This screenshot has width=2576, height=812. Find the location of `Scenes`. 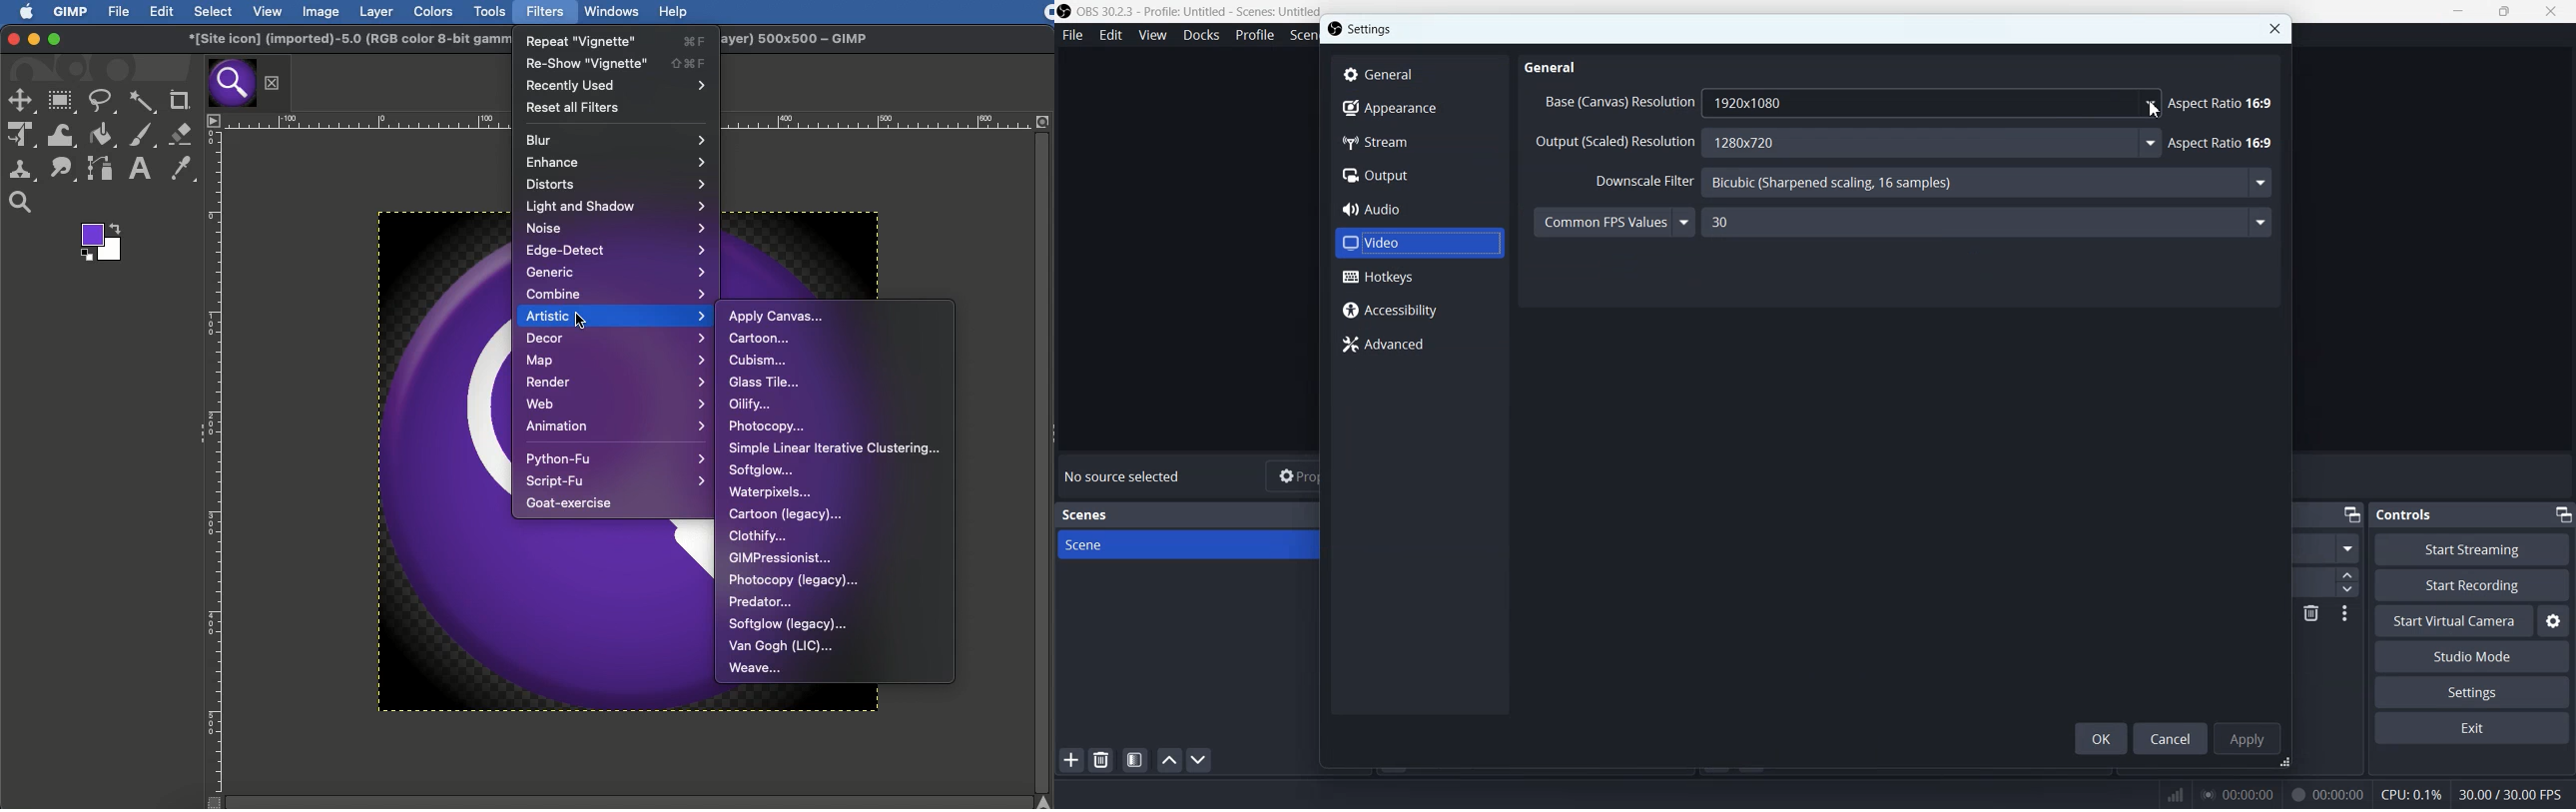

Scenes is located at coordinates (1085, 516).